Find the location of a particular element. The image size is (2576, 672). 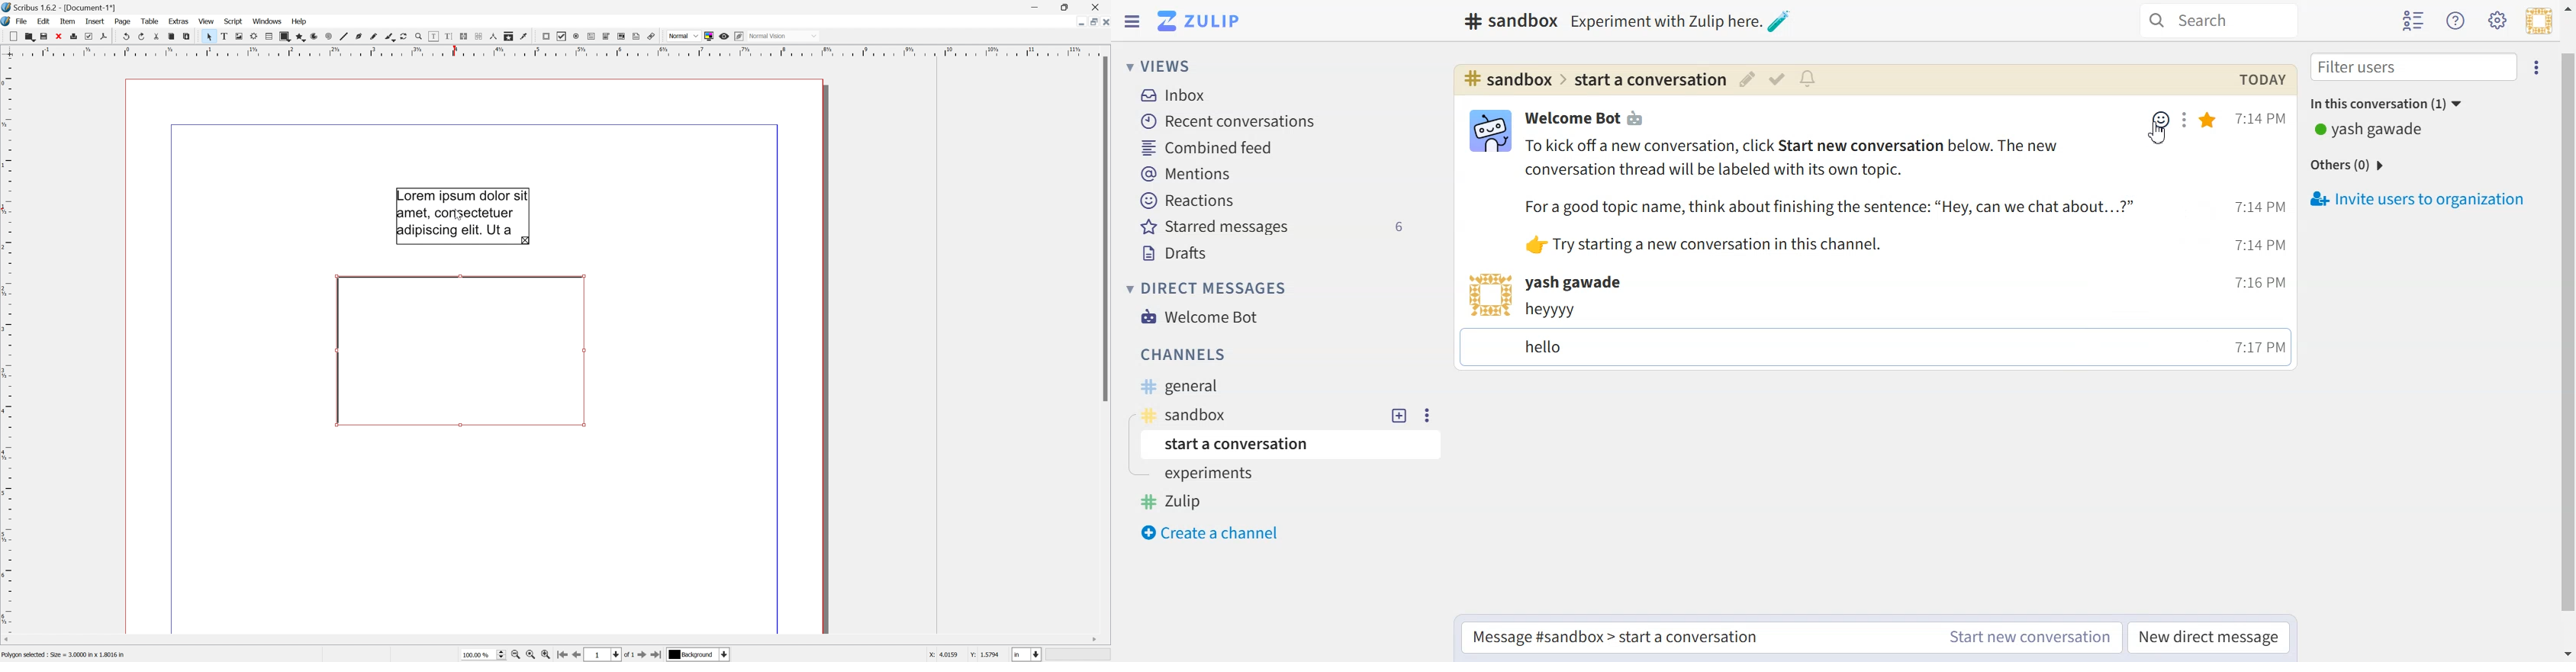

Paste is located at coordinates (187, 36).